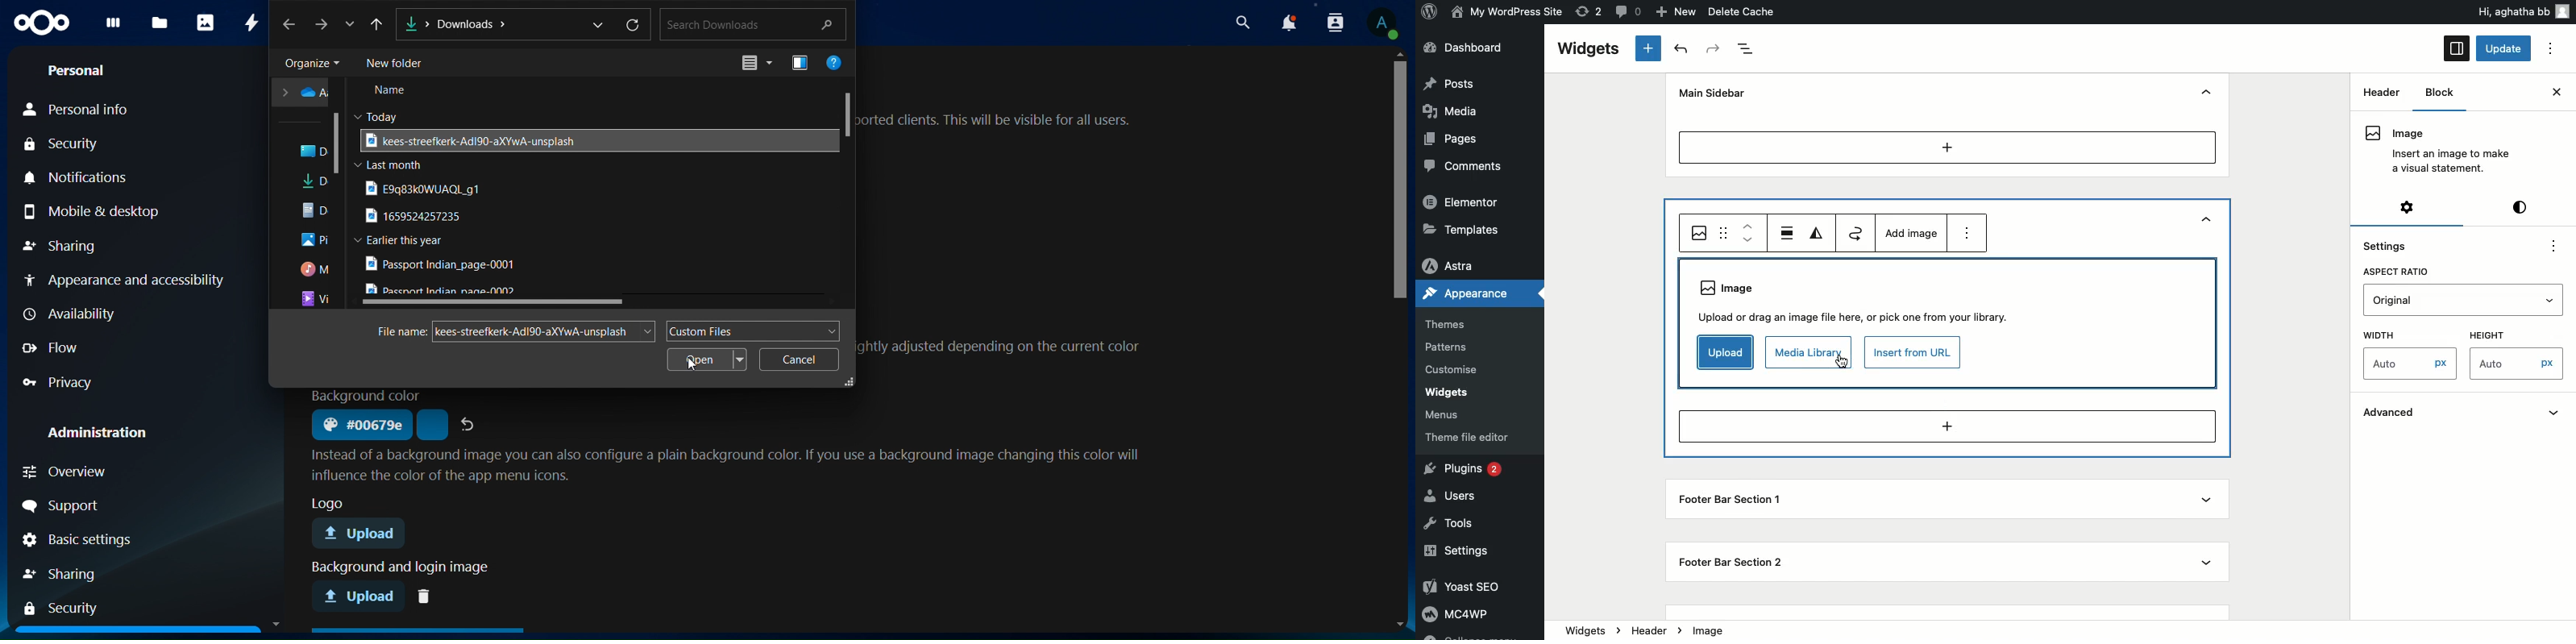 The image size is (2576, 644). I want to click on administration, so click(108, 428).